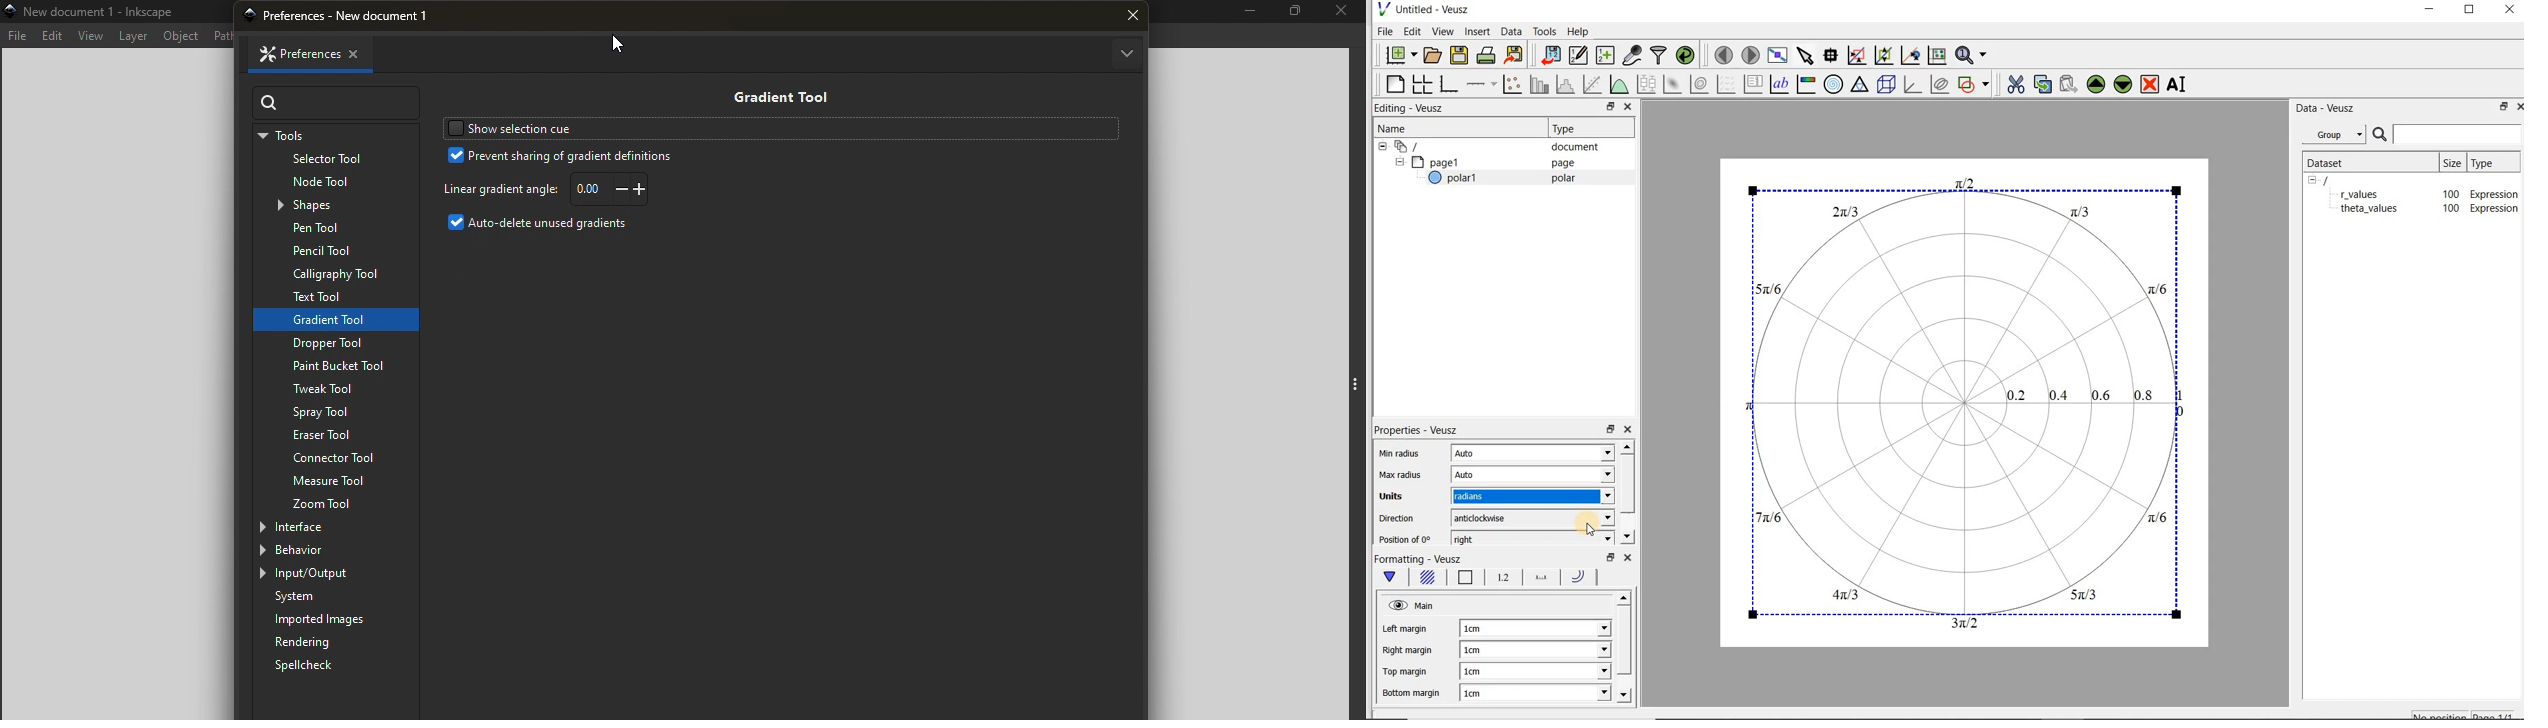 This screenshot has width=2548, height=728. What do you see at coordinates (333, 642) in the screenshot?
I see `Rendering` at bounding box center [333, 642].